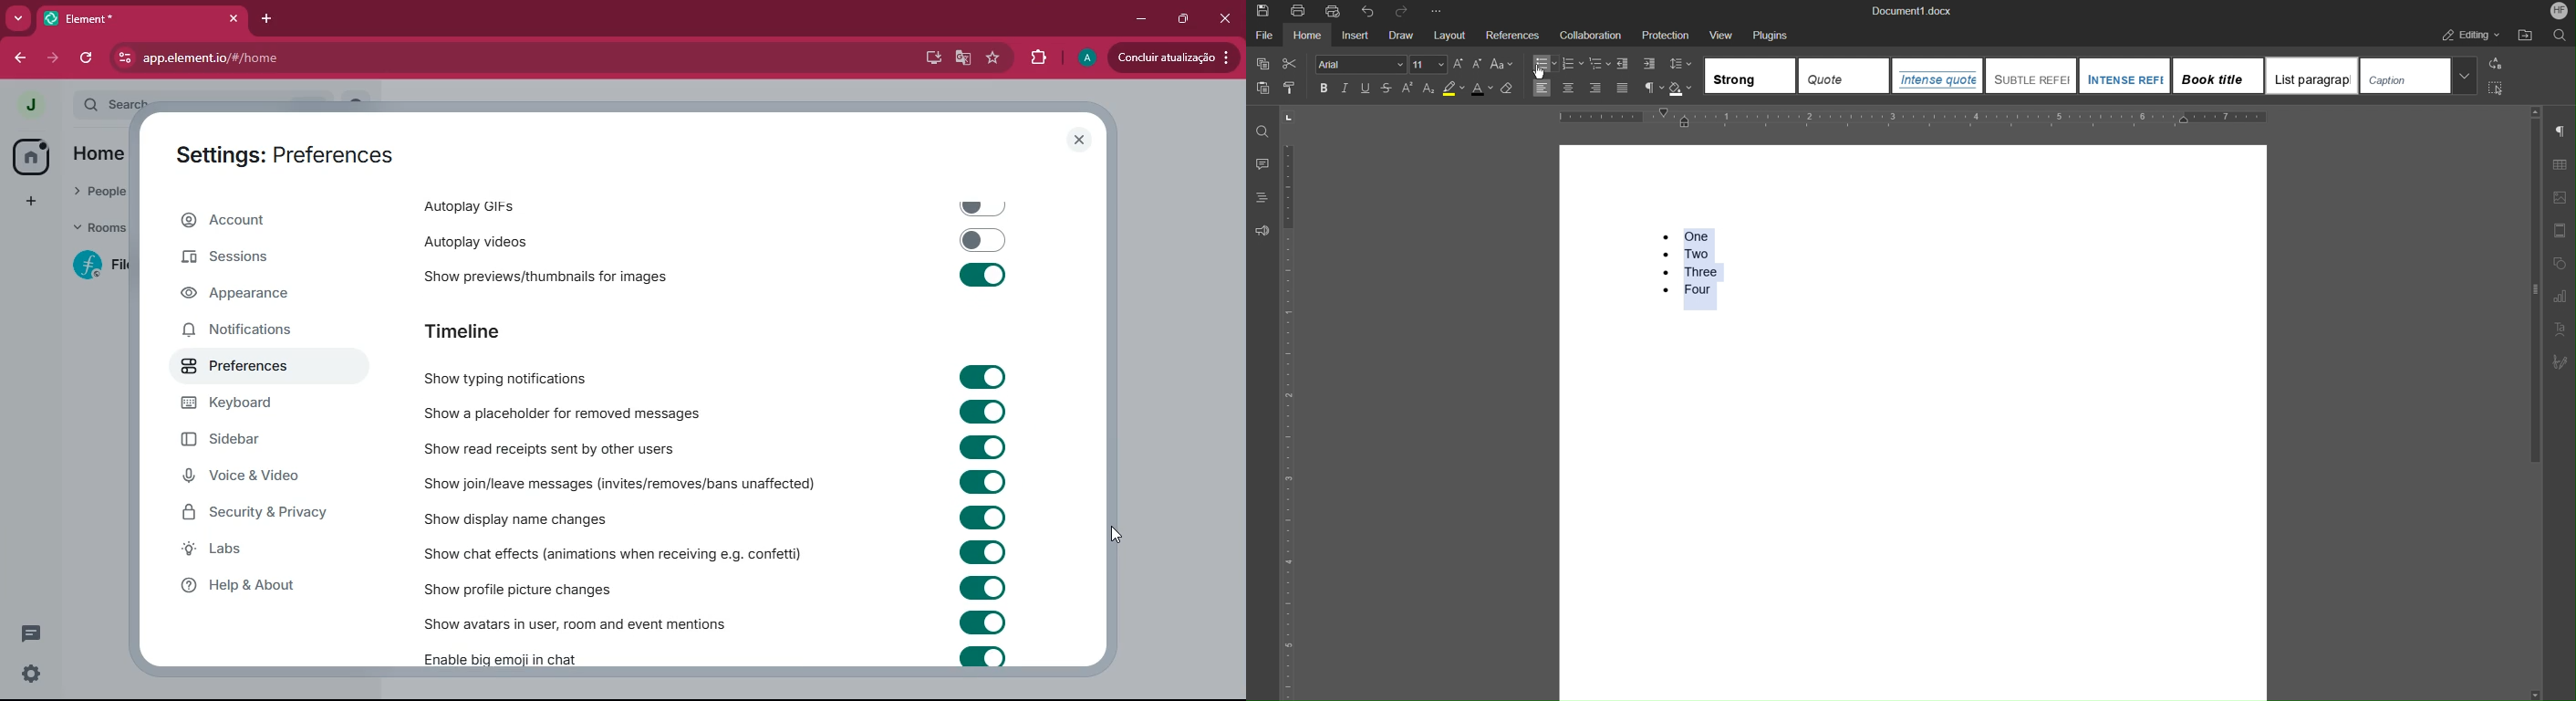 The height and width of the screenshot is (728, 2576). Describe the element at coordinates (18, 19) in the screenshot. I see `search tabs` at that location.